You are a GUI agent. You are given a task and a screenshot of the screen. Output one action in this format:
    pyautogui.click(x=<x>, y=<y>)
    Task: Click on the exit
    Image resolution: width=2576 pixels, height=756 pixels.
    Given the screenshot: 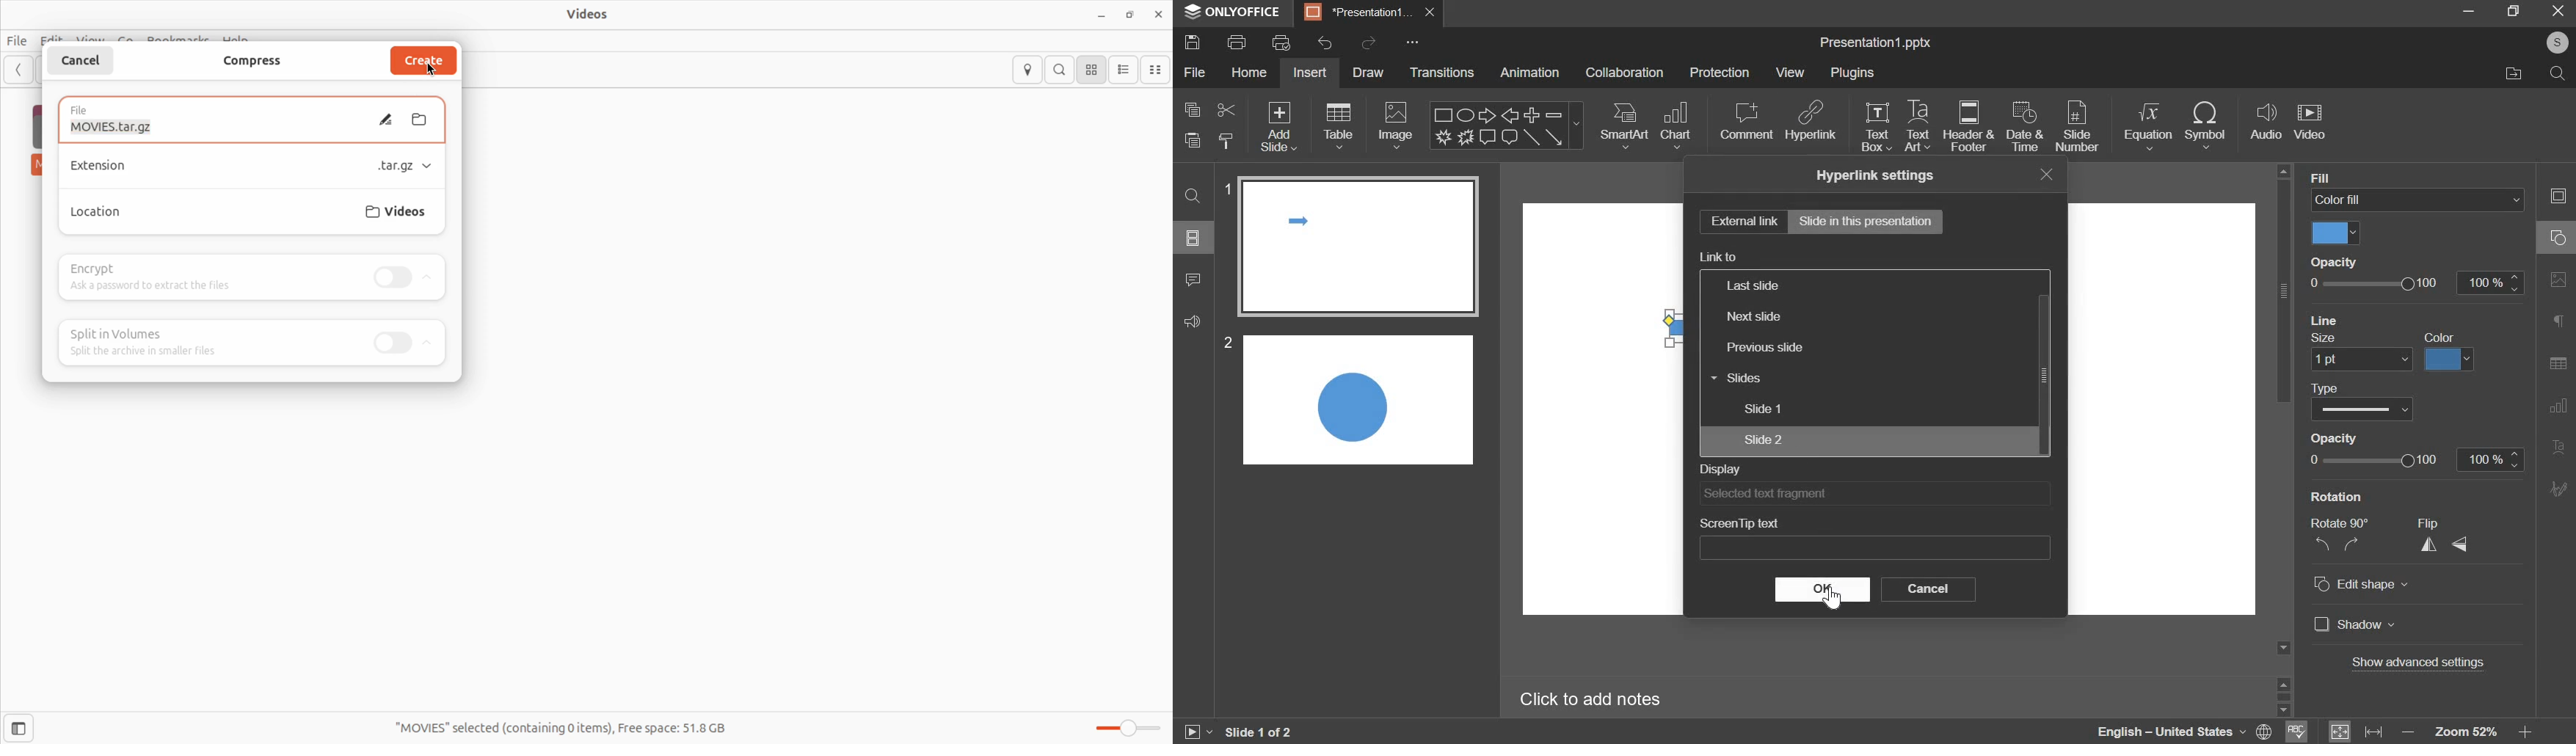 What is the action you would take?
    pyautogui.click(x=2046, y=174)
    